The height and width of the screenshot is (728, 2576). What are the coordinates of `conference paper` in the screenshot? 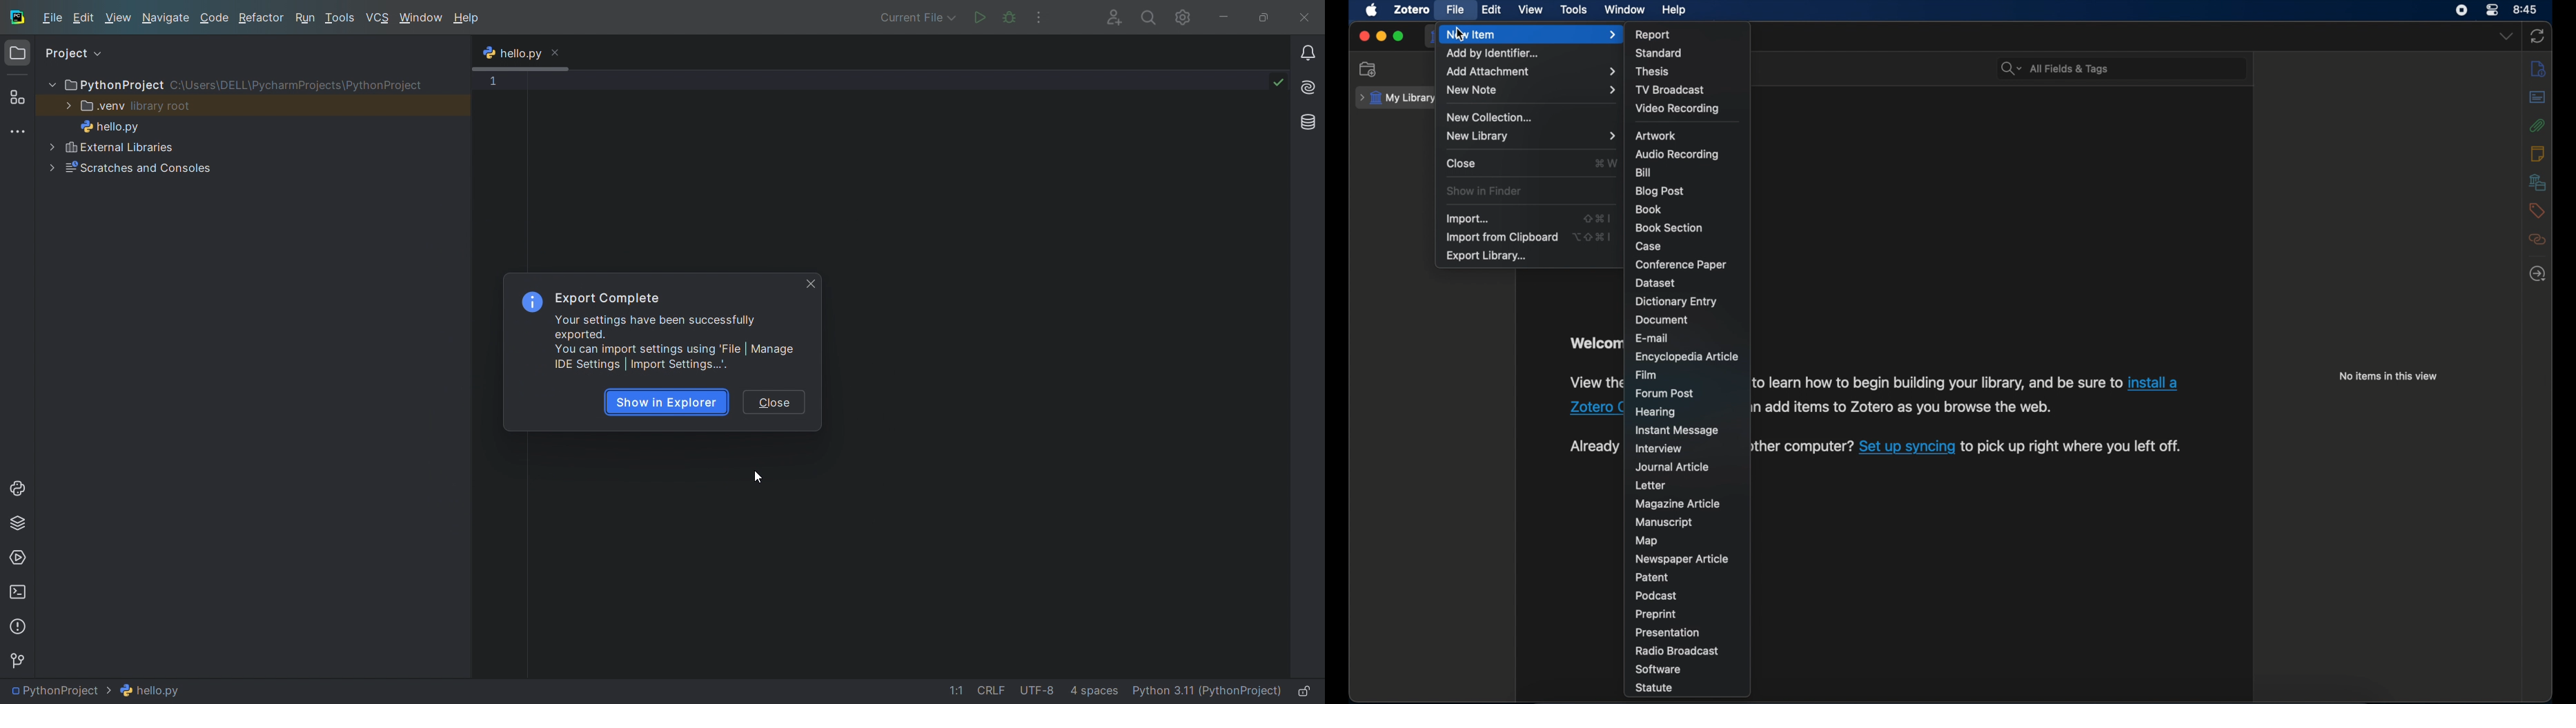 It's located at (1681, 265).